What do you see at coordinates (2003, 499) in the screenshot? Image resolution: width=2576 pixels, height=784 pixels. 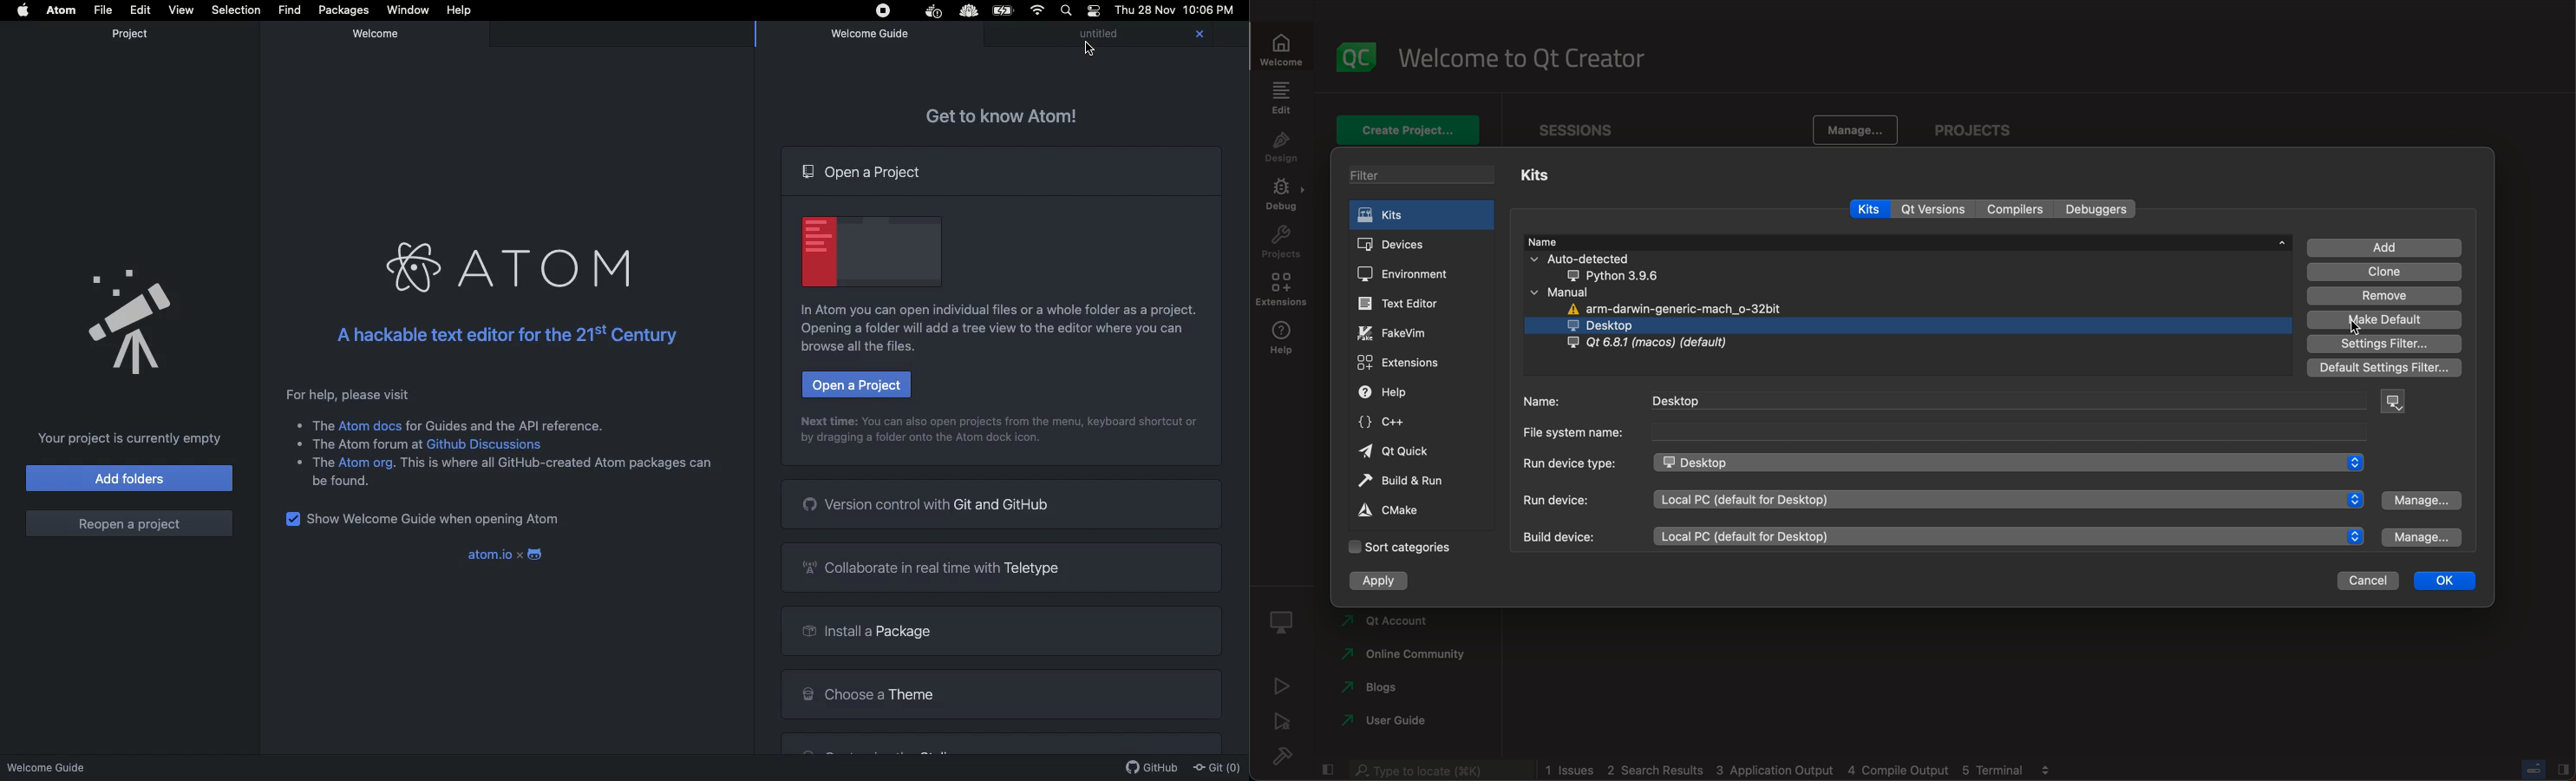 I see `local PC (default for desktop)` at bounding box center [2003, 499].